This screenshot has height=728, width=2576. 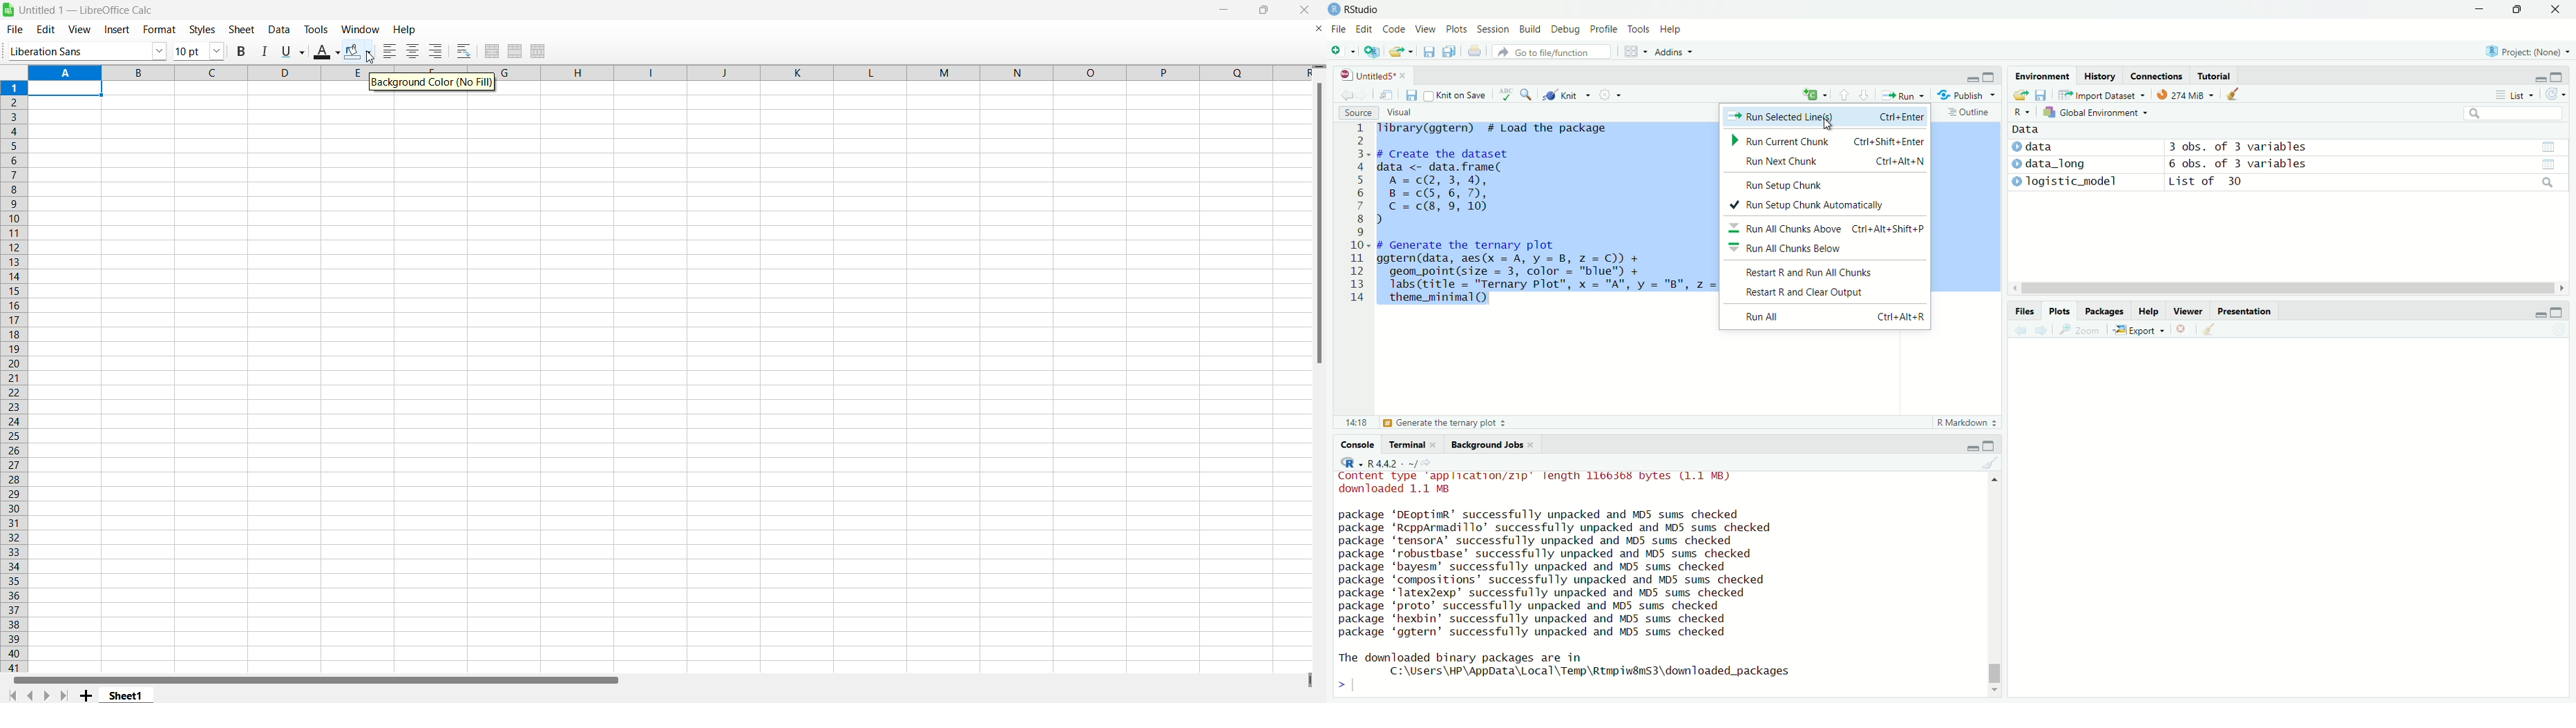 I want to click on Packages, so click(x=2103, y=310).